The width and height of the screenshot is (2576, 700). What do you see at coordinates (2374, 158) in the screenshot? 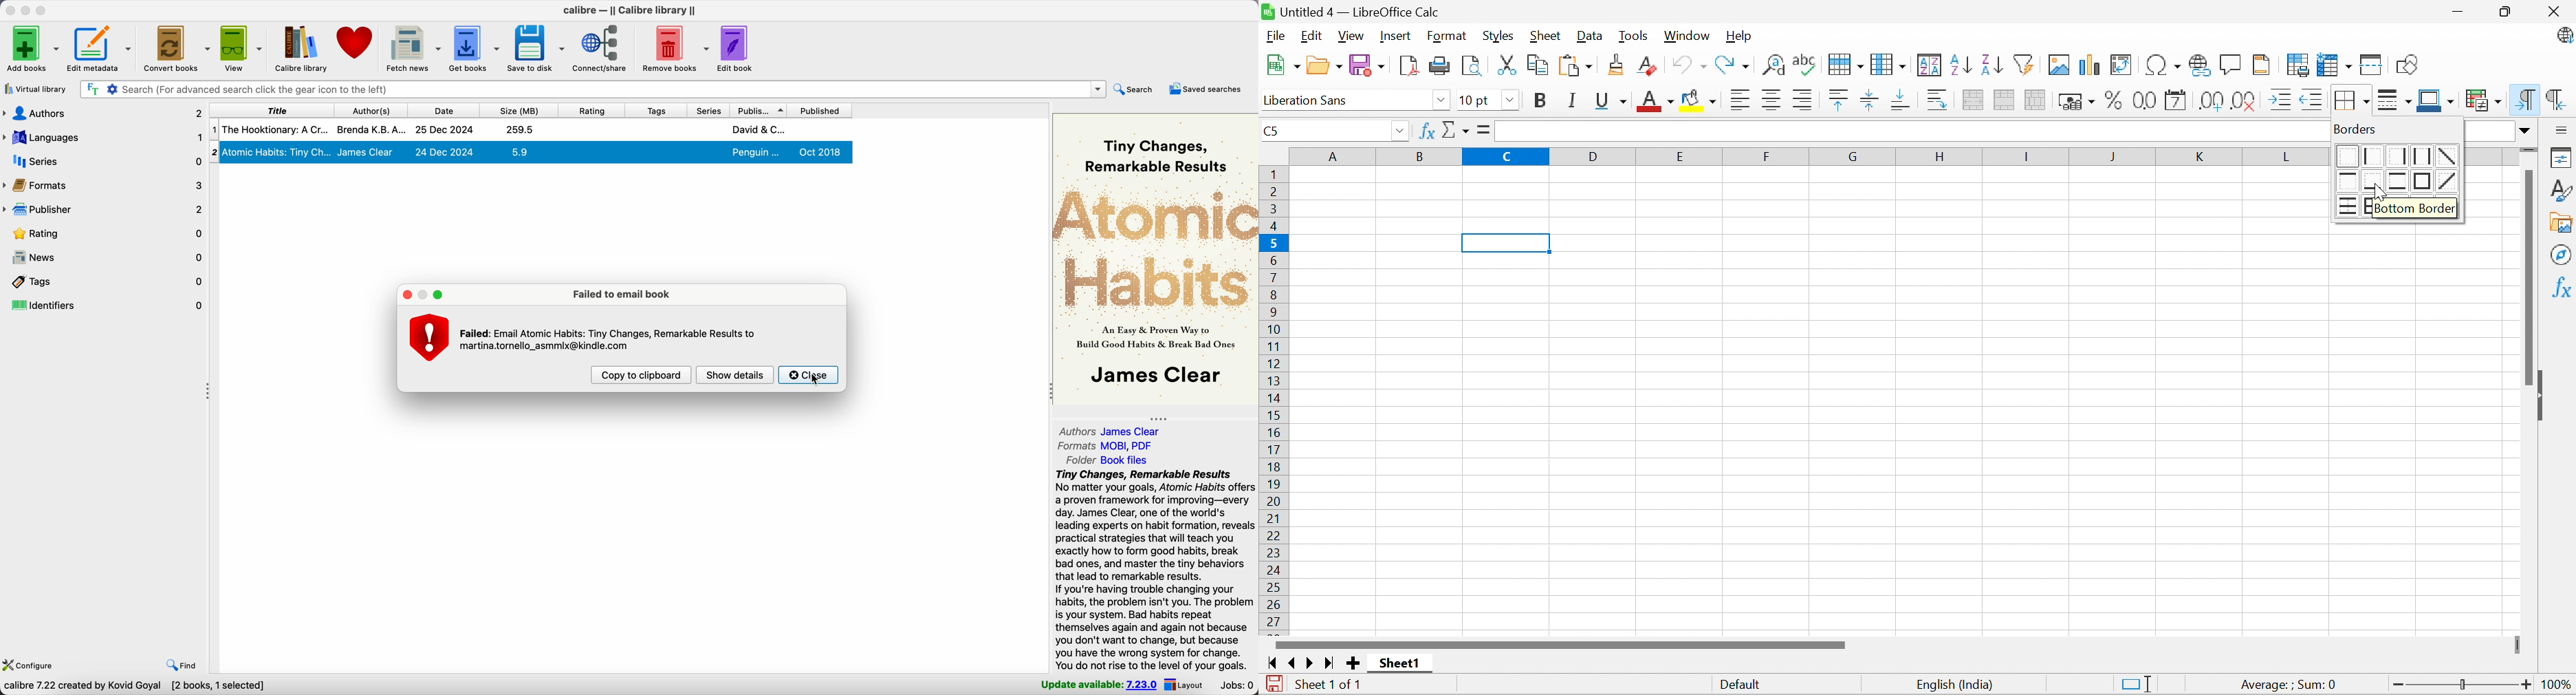
I see `Left border` at bounding box center [2374, 158].